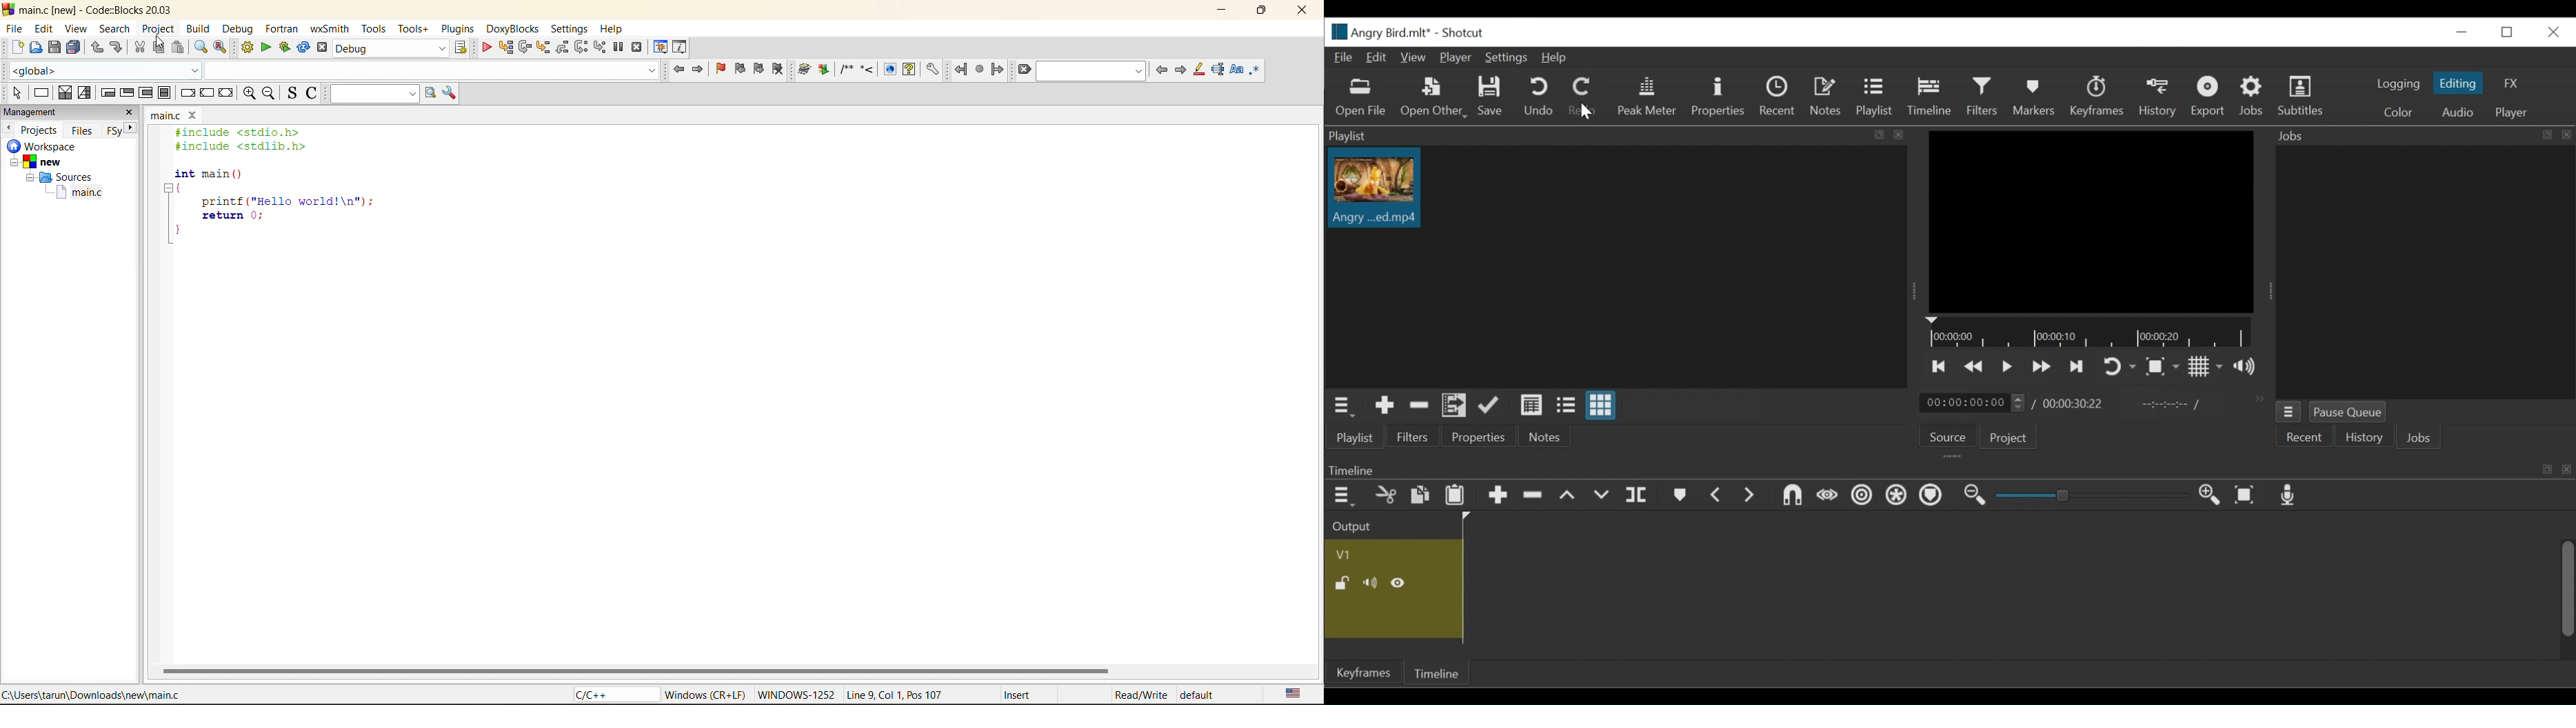 This screenshot has width=2576, height=728. Describe the element at coordinates (1828, 497) in the screenshot. I see `Scrub while dragging` at that location.